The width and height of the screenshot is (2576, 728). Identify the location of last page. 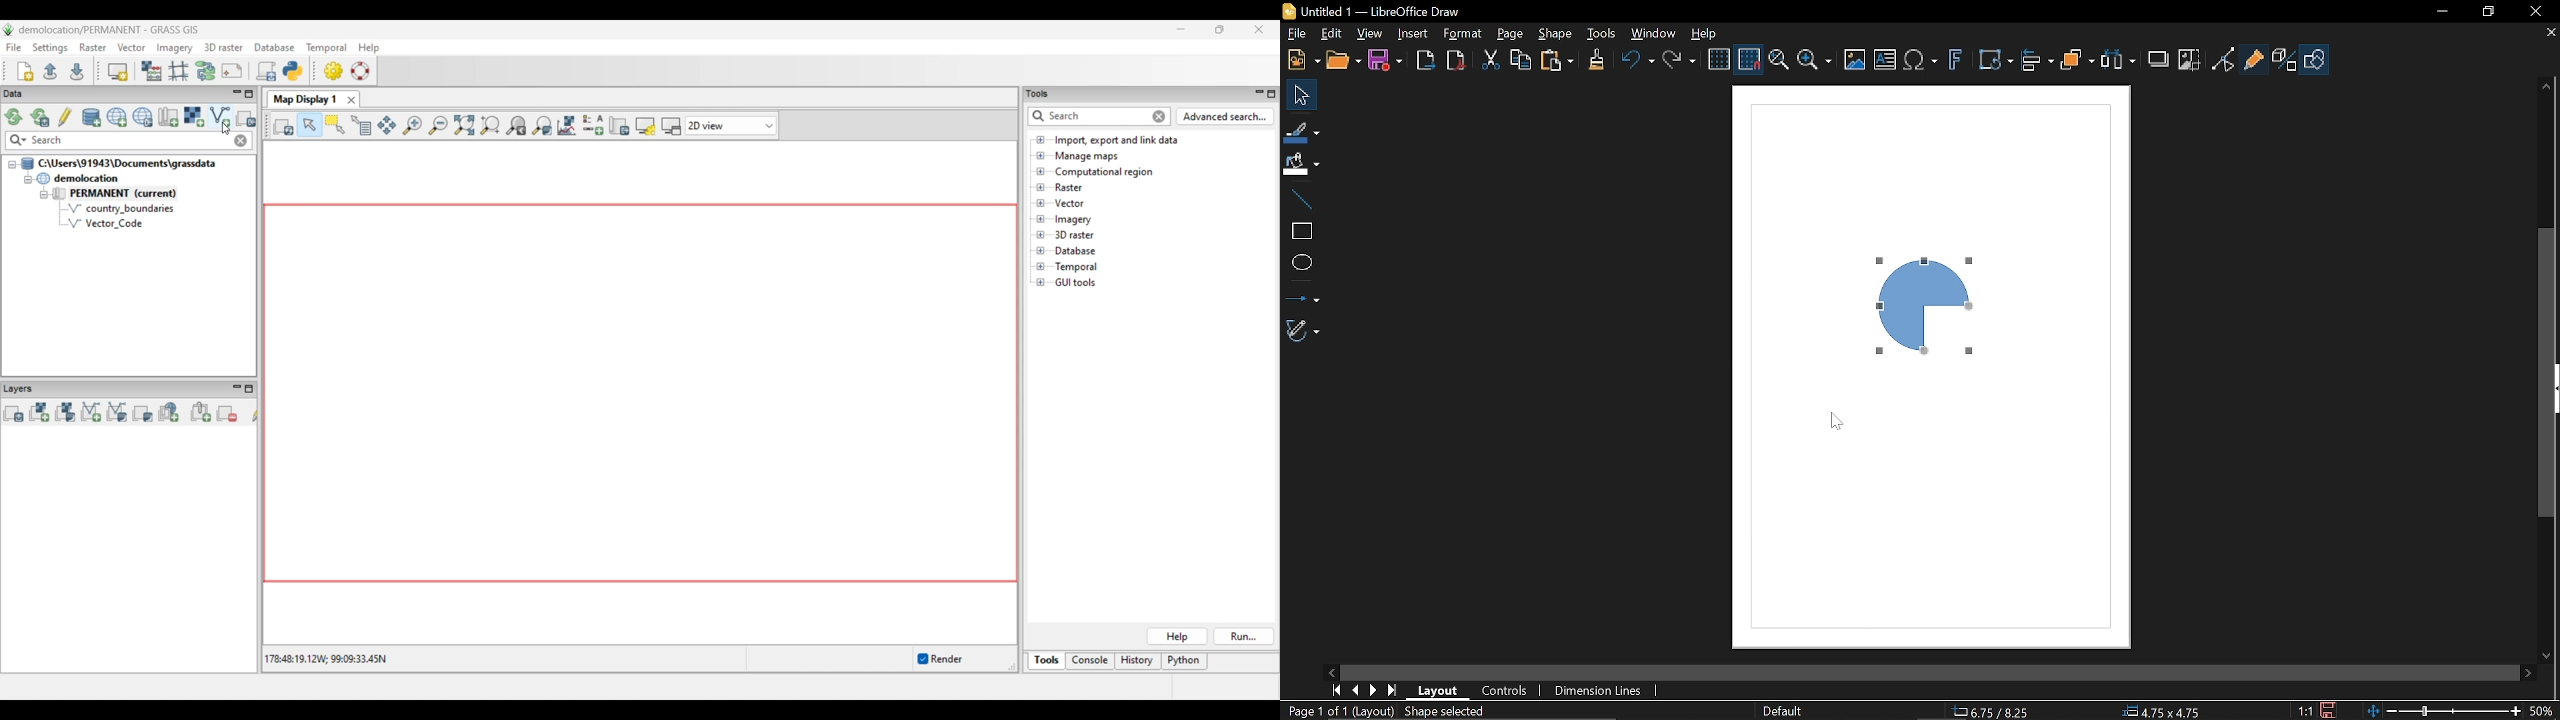
(1394, 691).